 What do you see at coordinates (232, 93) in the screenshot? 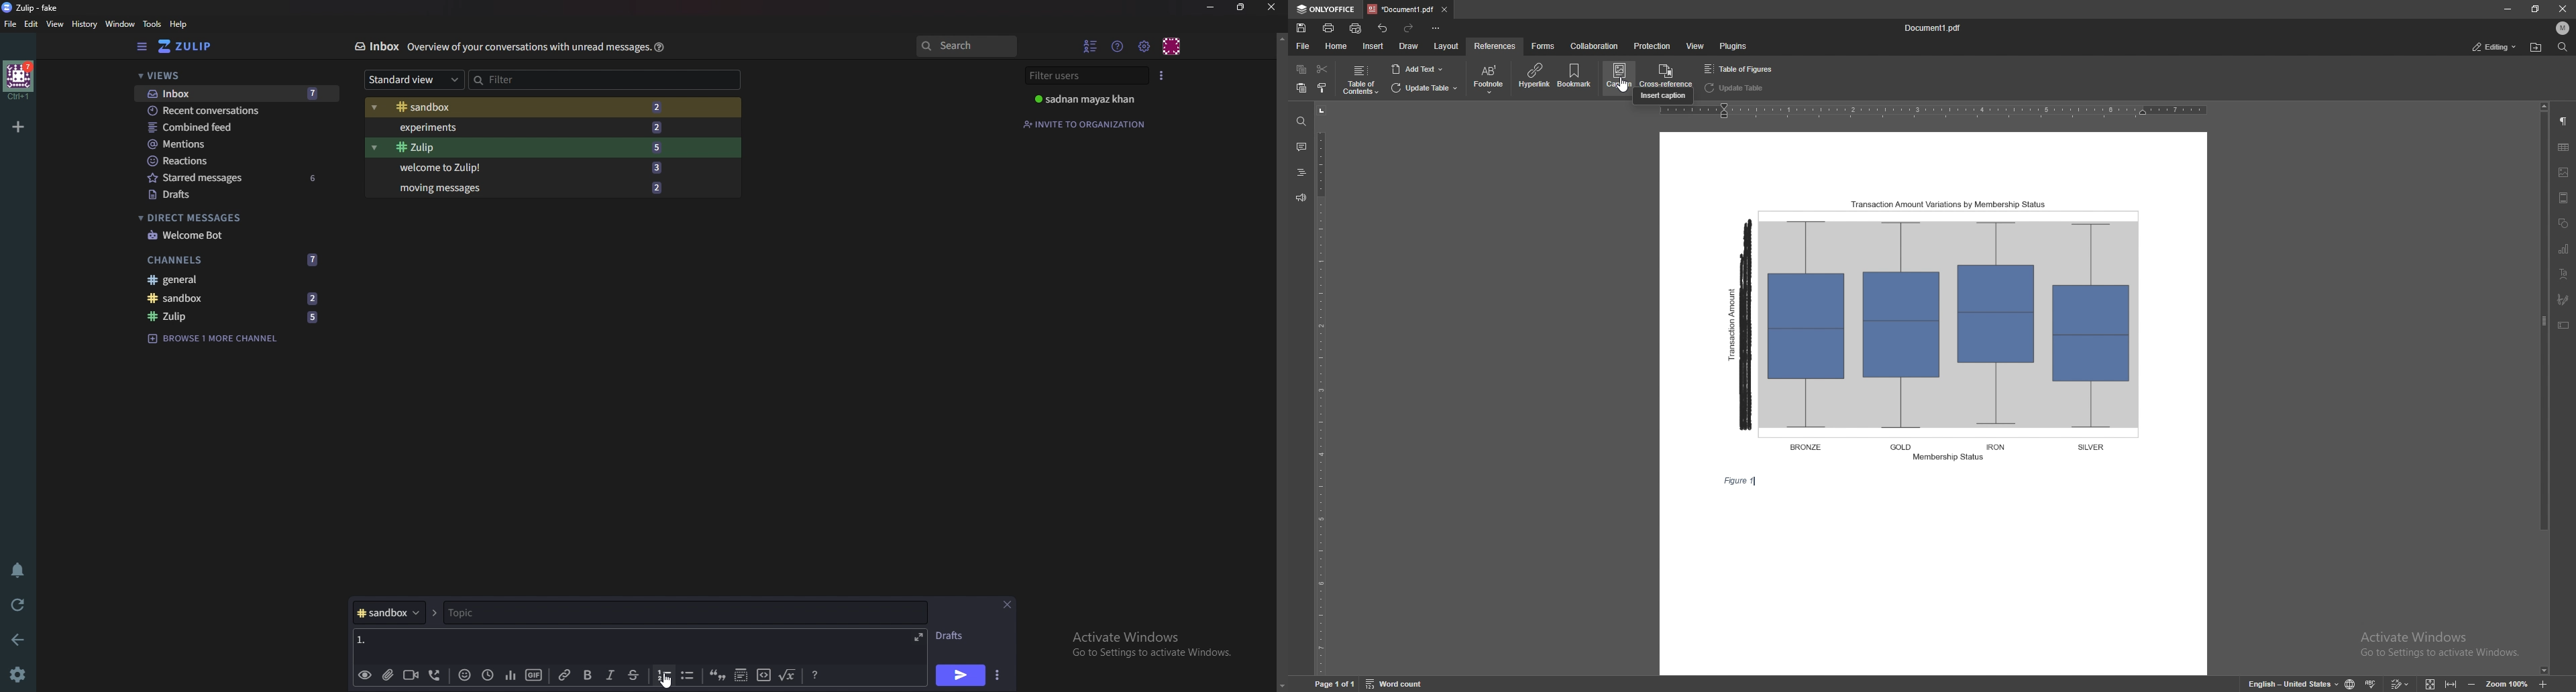
I see `Inbox` at bounding box center [232, 93].